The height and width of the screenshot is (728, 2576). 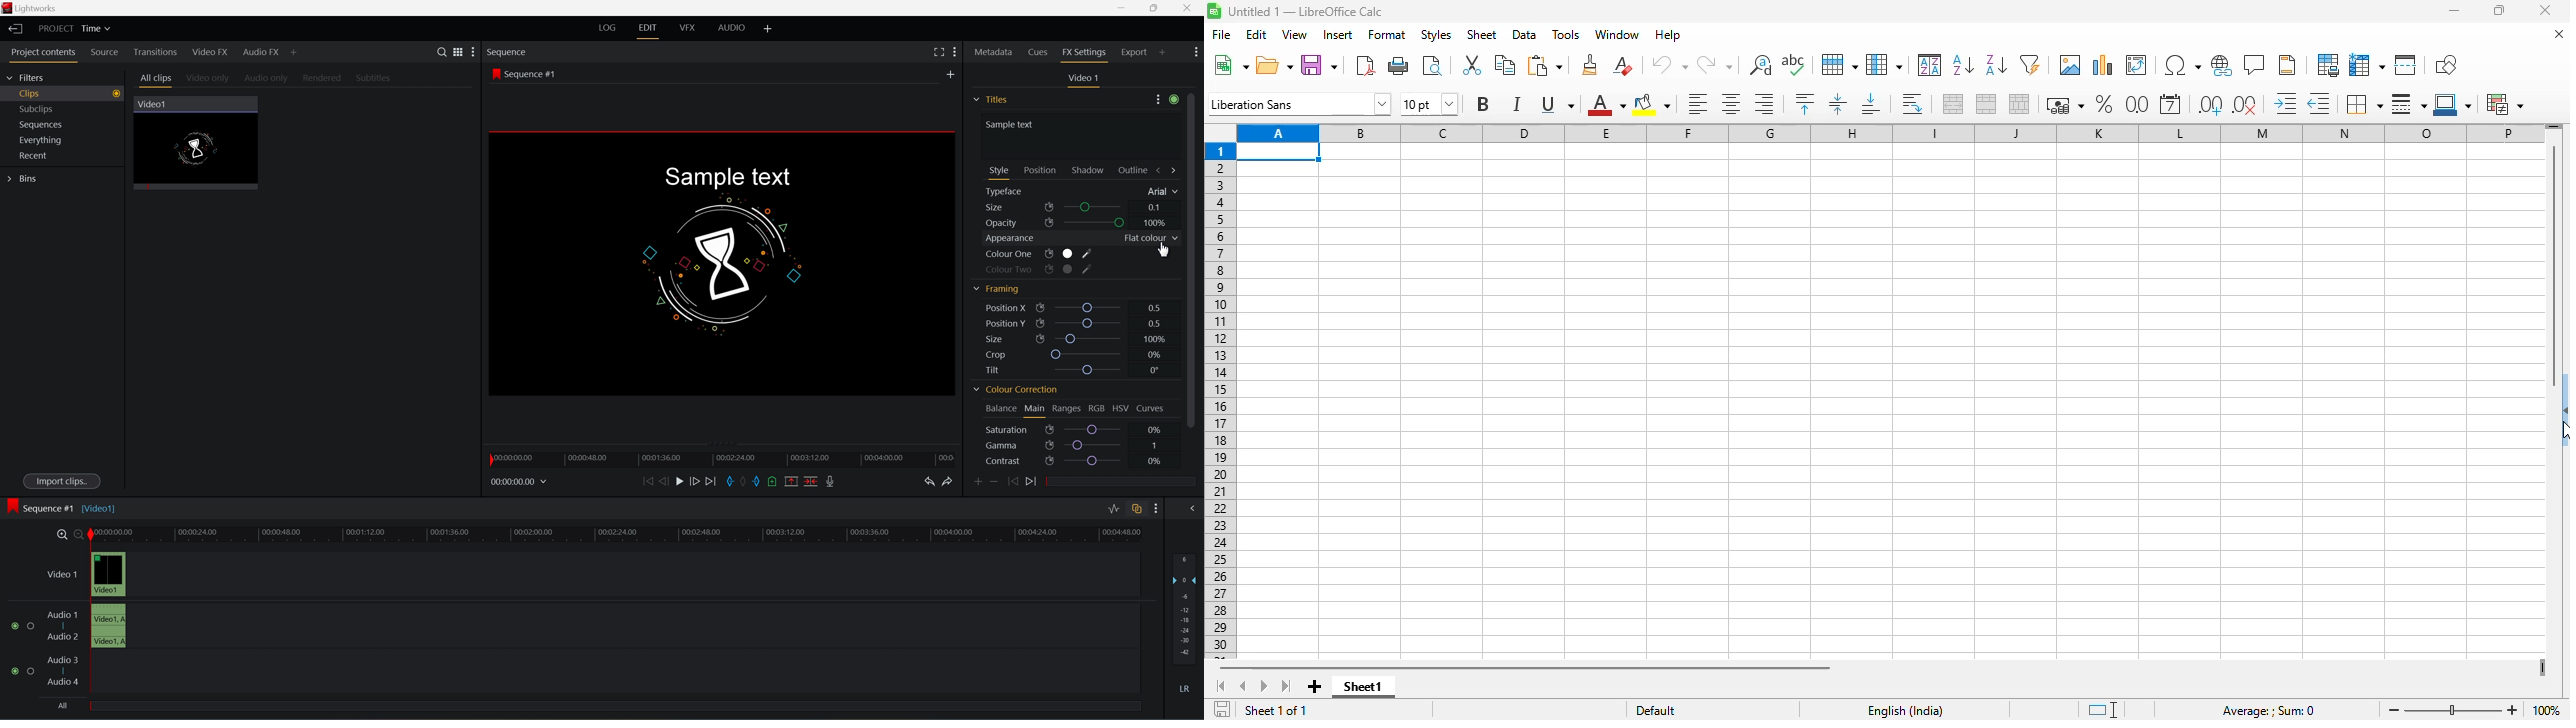 What do you see at coordinates (57, 29) in the screenshot?
I see `PROJECT` at bounding box center [57, 29].